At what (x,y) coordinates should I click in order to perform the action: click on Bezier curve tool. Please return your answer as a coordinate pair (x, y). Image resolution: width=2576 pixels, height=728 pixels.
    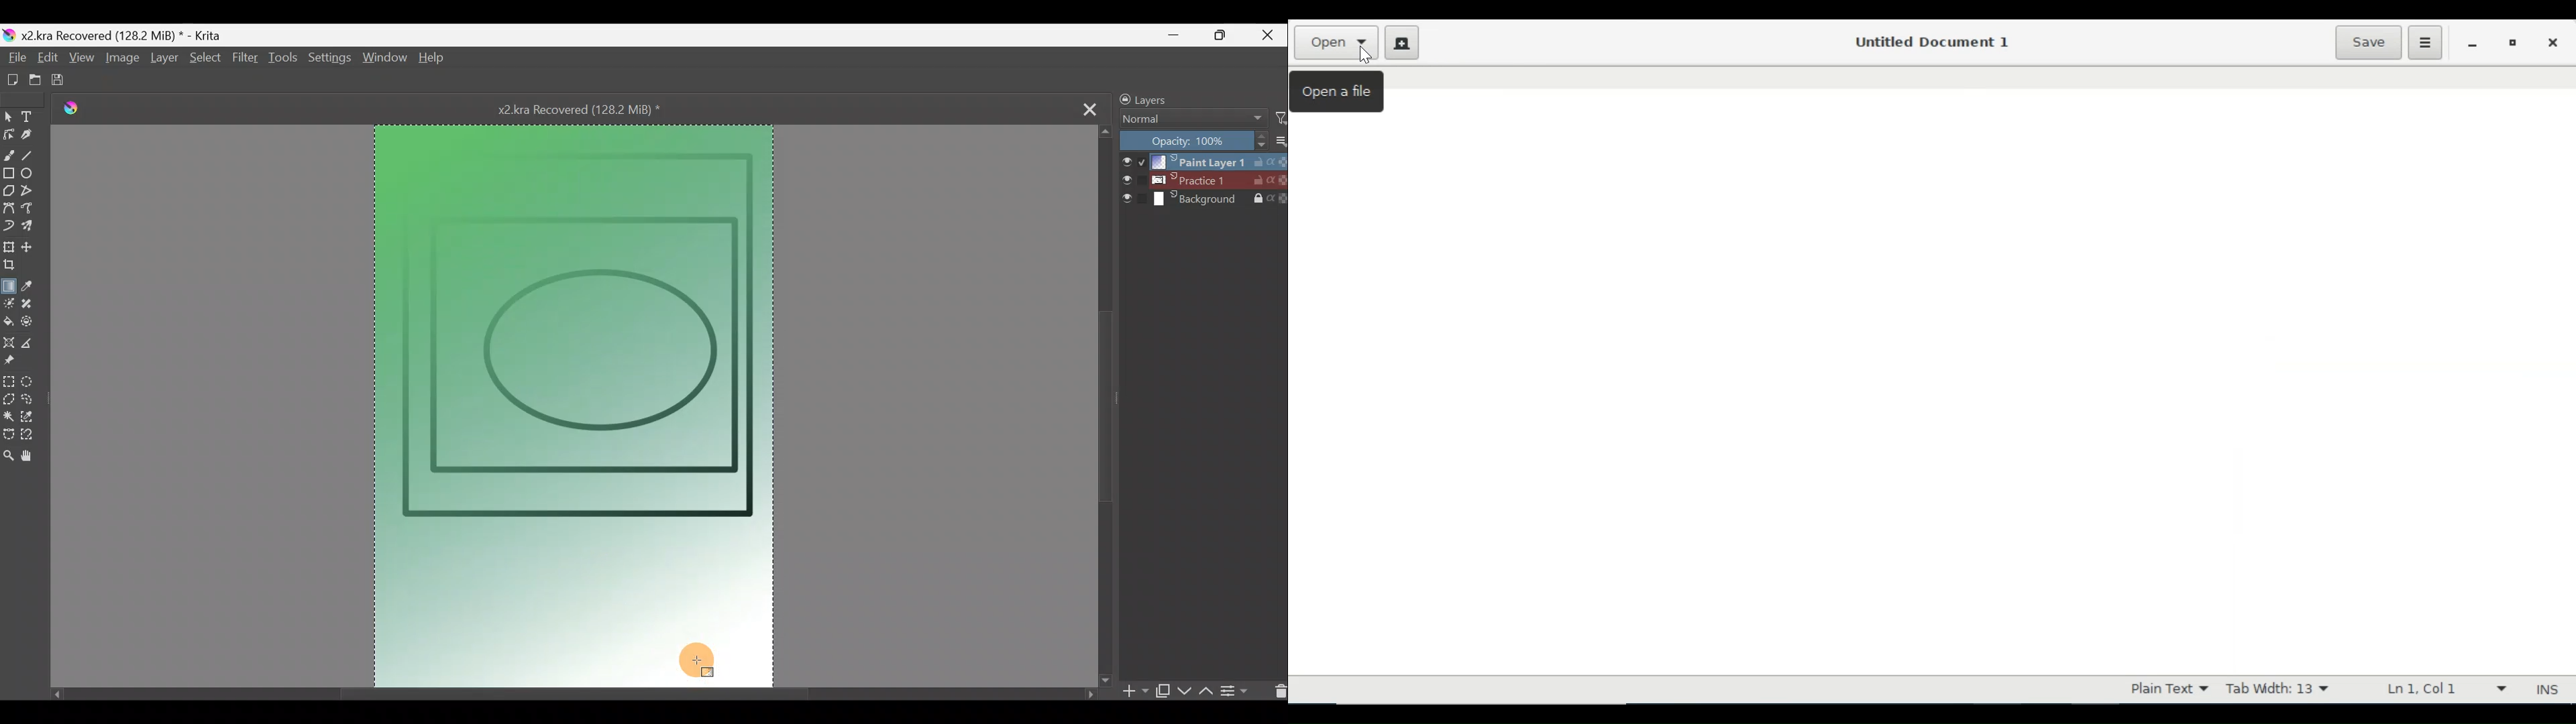
    Looking at the image, I should click on (9, 210).